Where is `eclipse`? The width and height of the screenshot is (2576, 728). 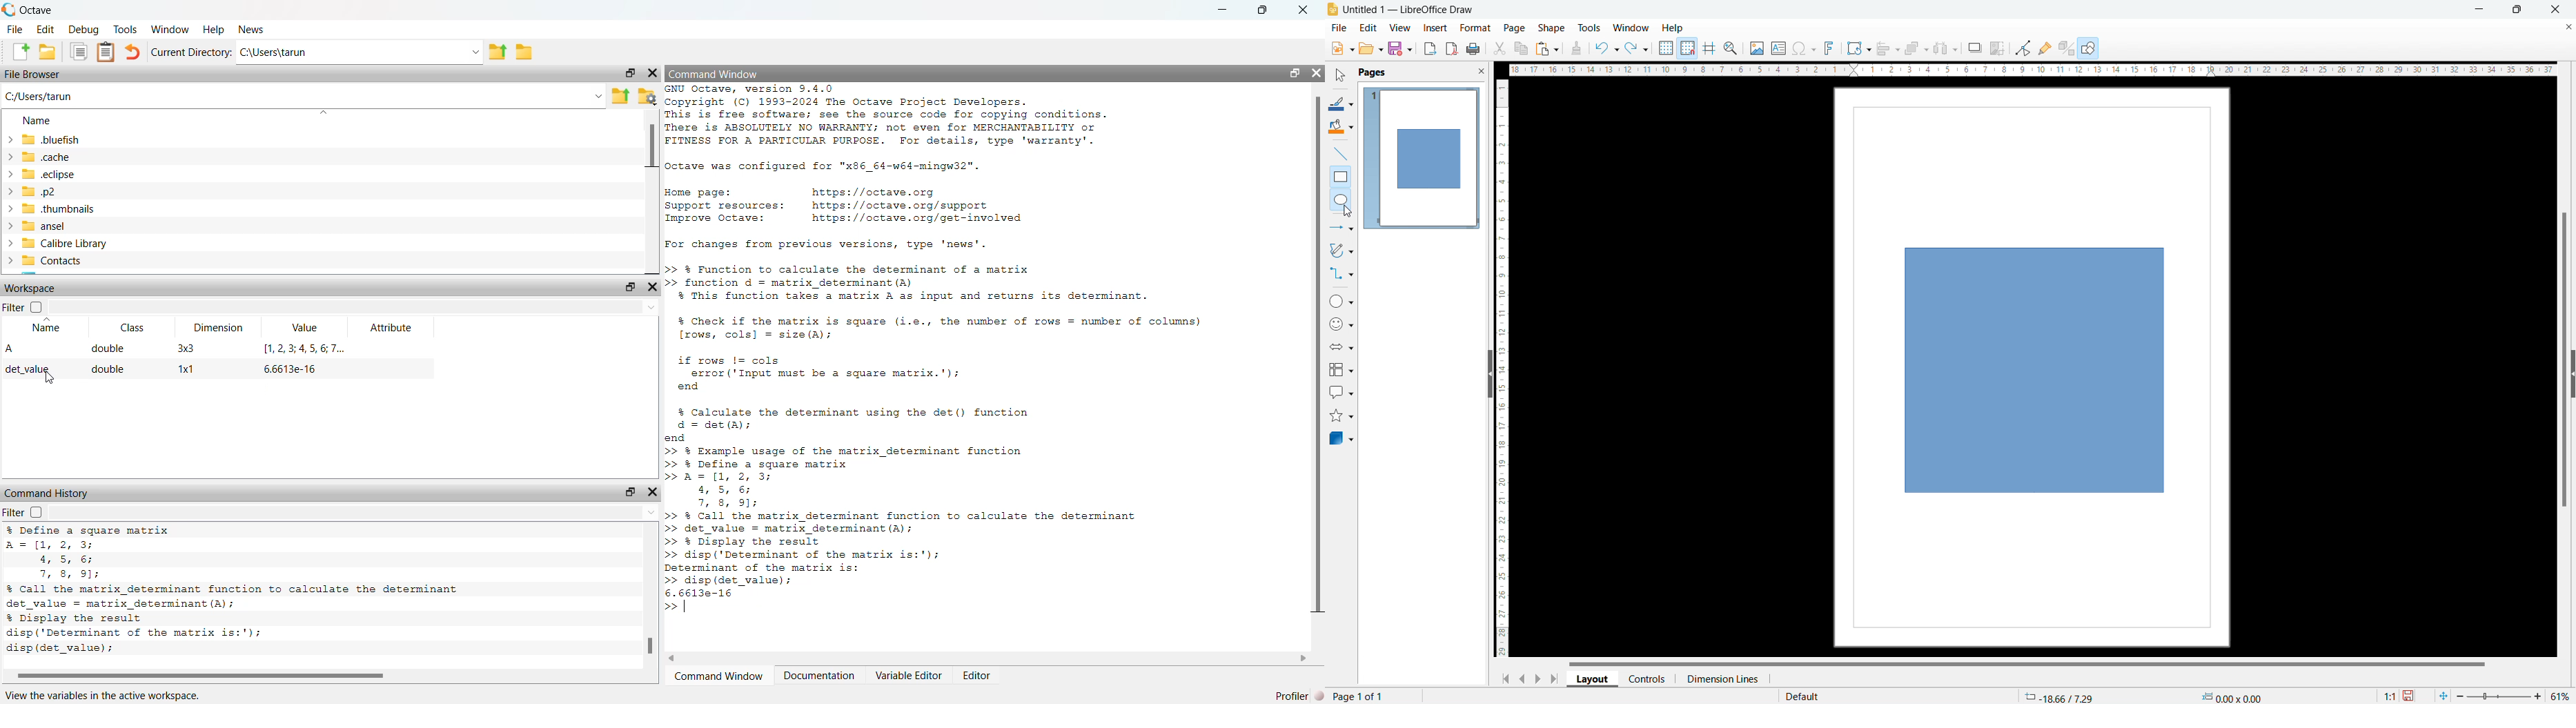
eclipse is located at coordinates (43, 175).